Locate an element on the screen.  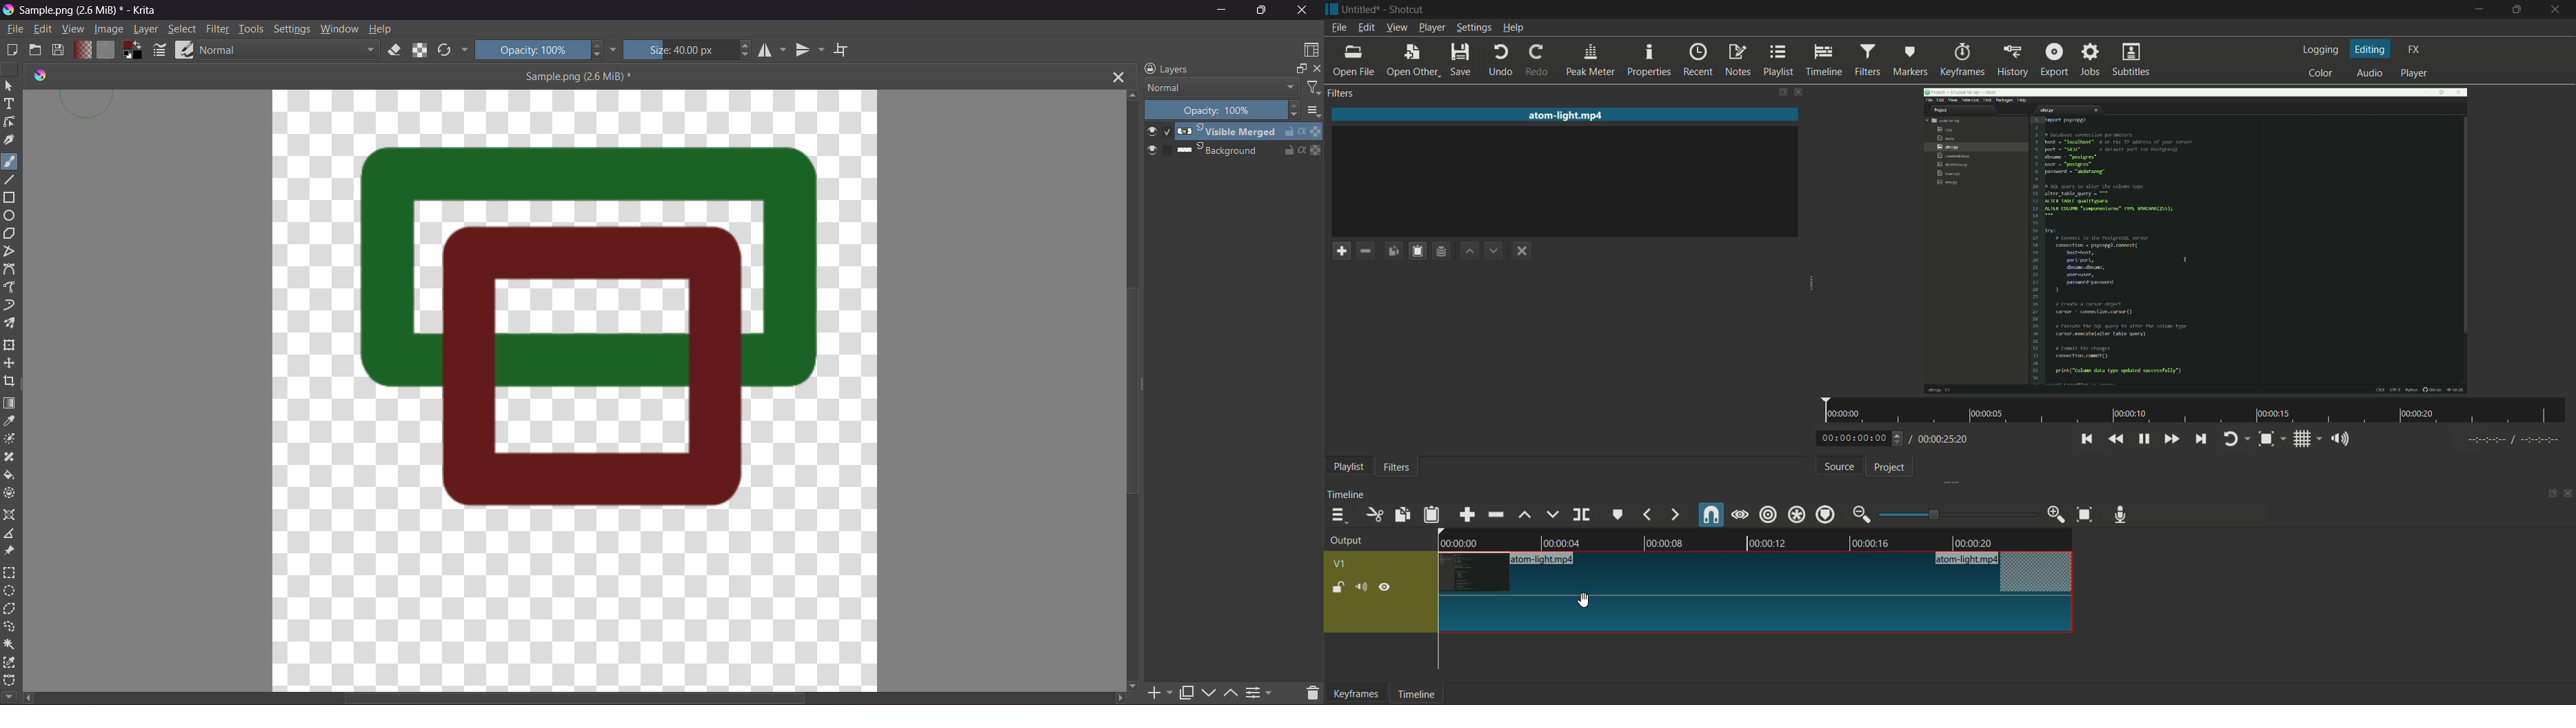
app name is located at coordinates (1409, 10).